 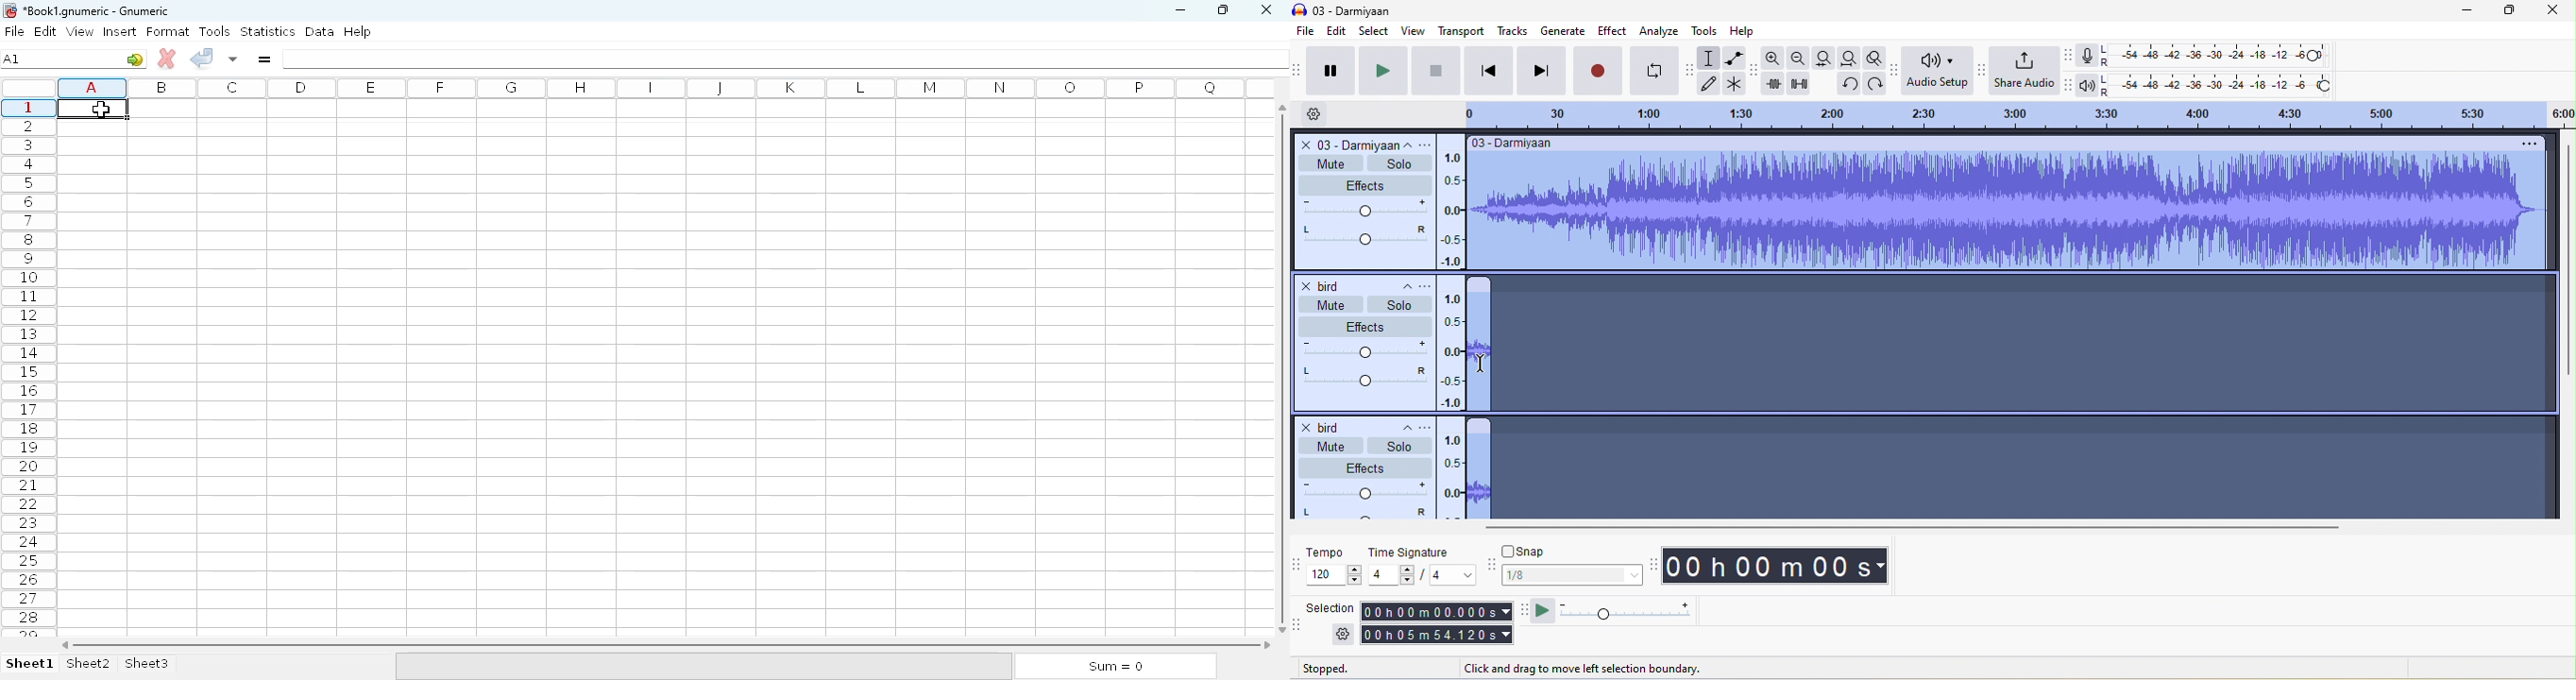 I want to click on view, so click(x=1410, y=30).